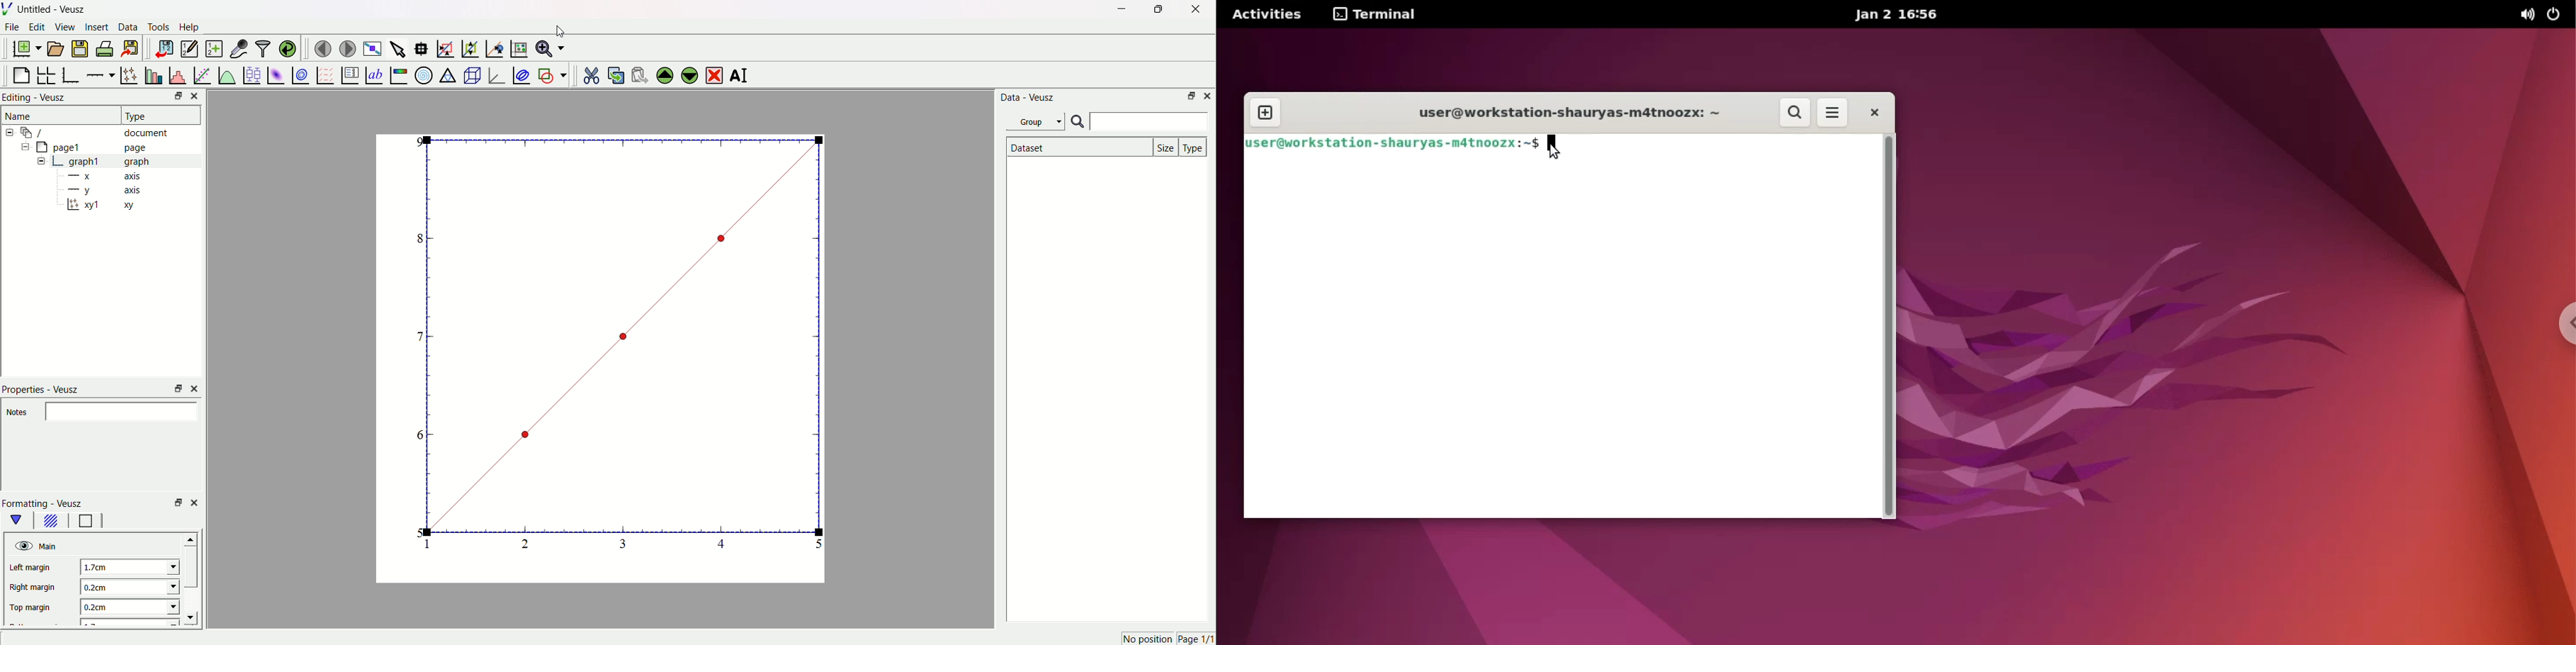 This screenshot has width=2576, height=672. What do you see at coordinates (174, 97) in the screenshot?
I see `Minimize` at bounding box center [174, 97].